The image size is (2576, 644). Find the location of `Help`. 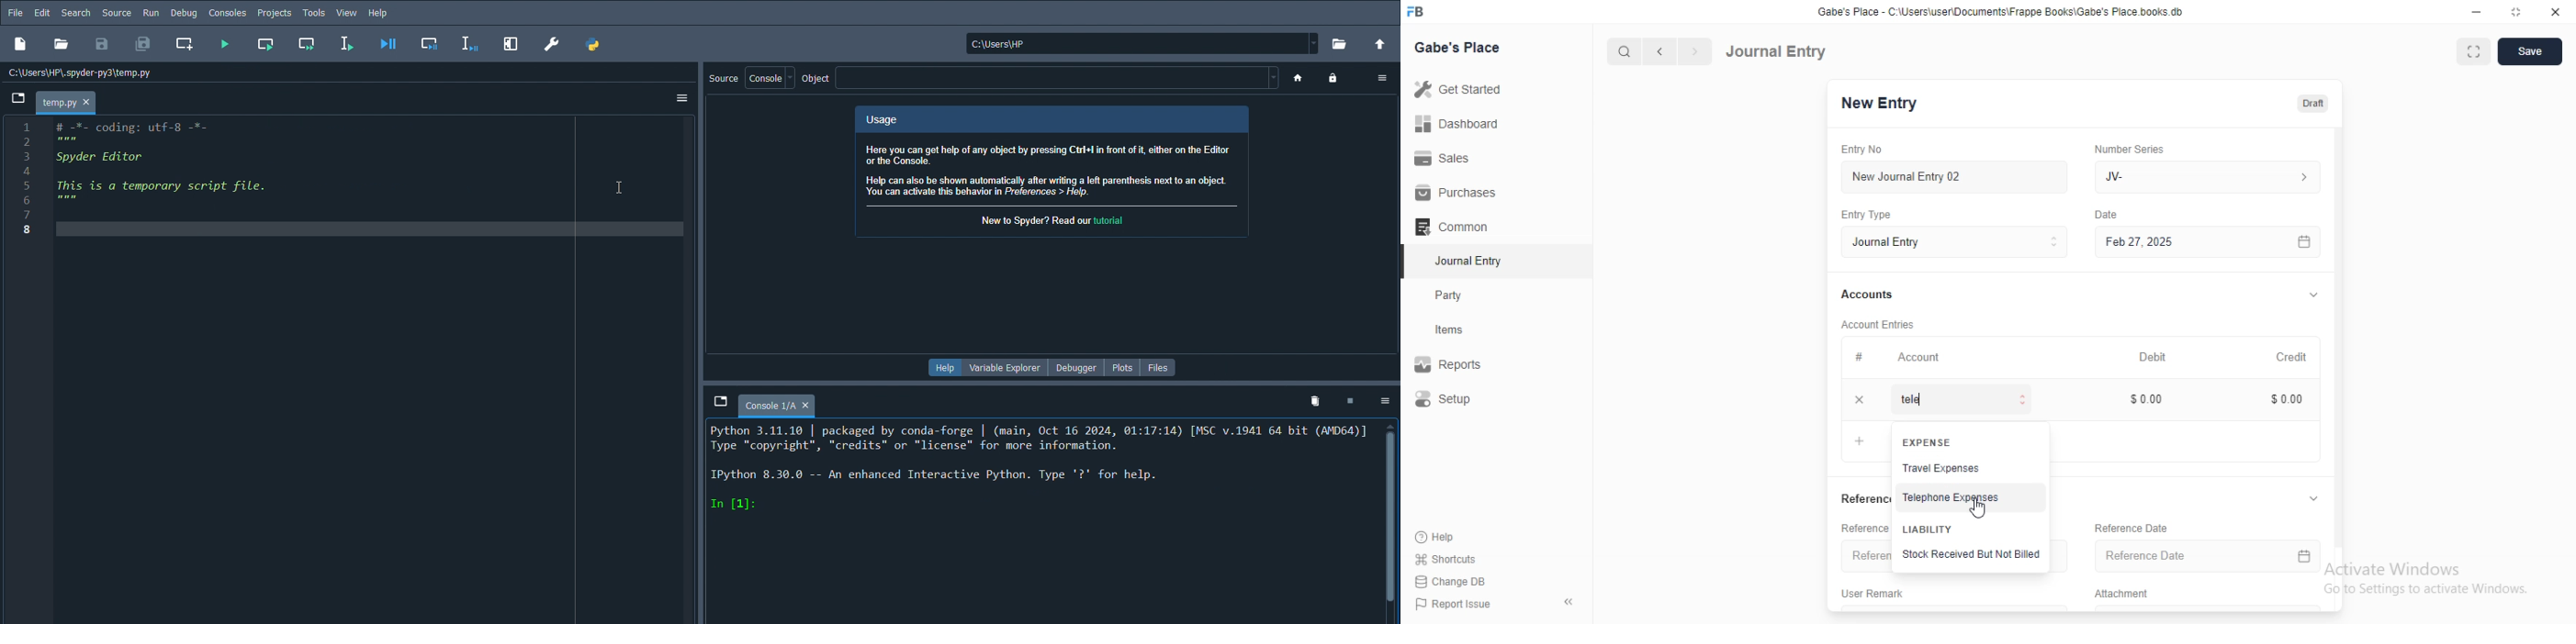

Help is located at coordinates (1434, 537).